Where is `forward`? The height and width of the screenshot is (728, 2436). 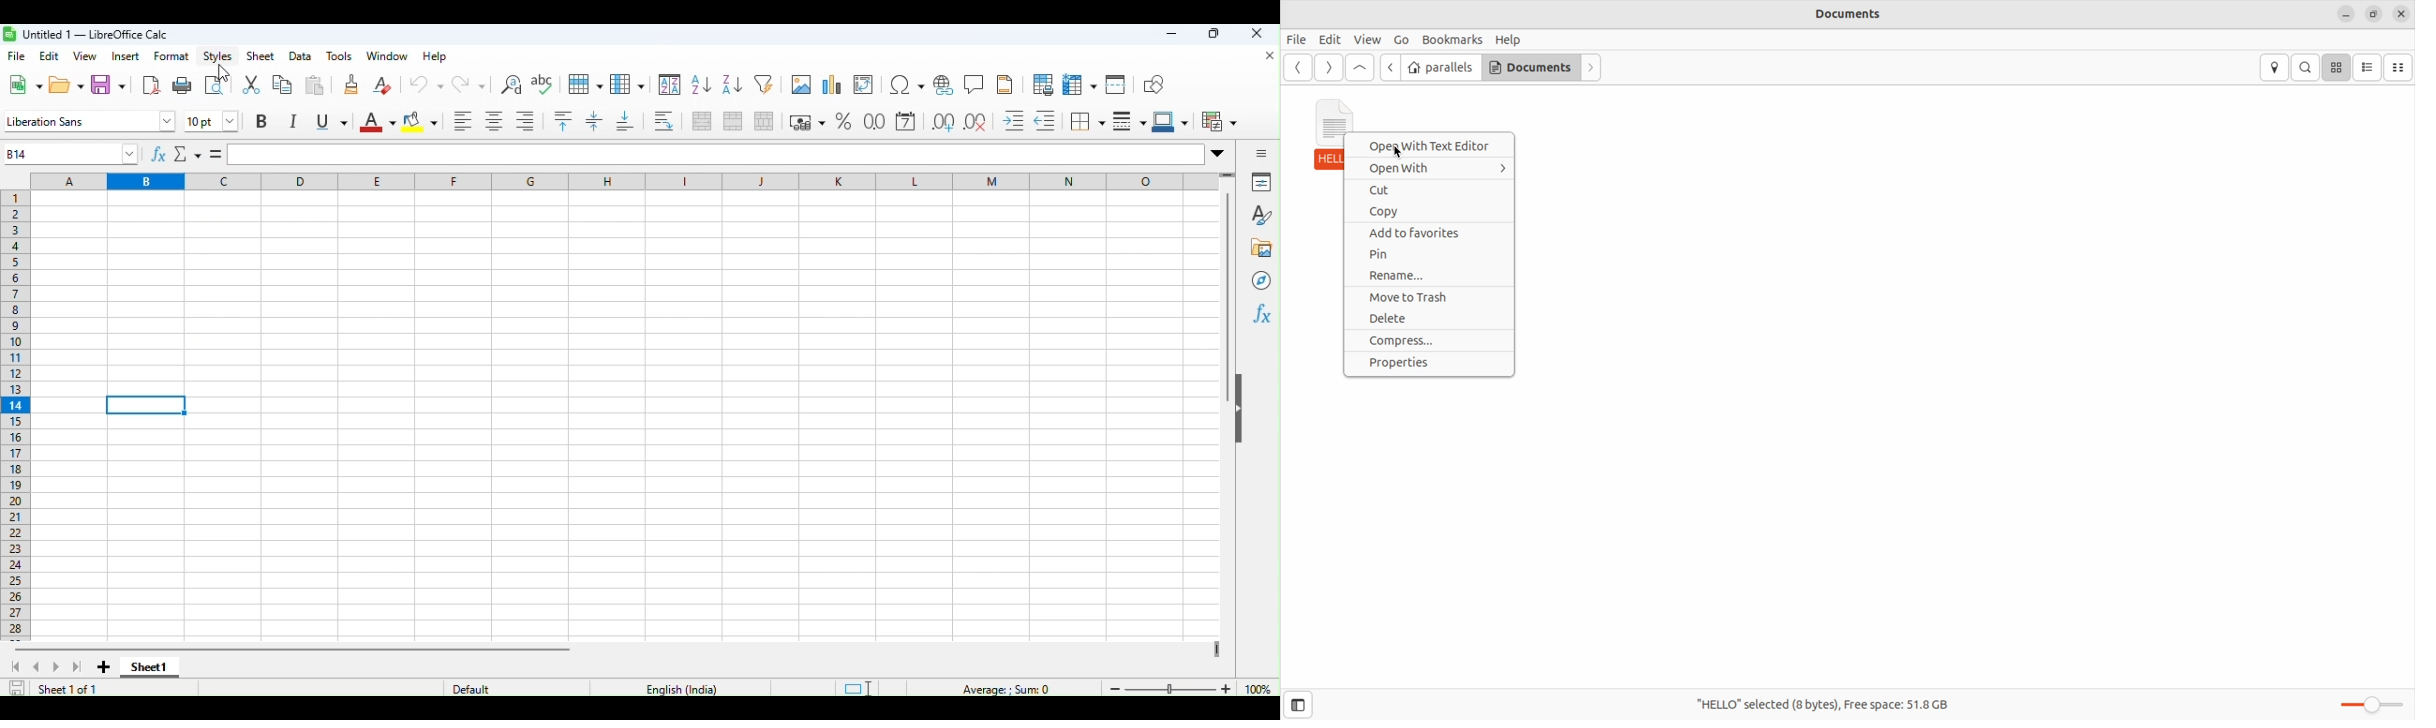 forward is located at coordinates (1390, 67).